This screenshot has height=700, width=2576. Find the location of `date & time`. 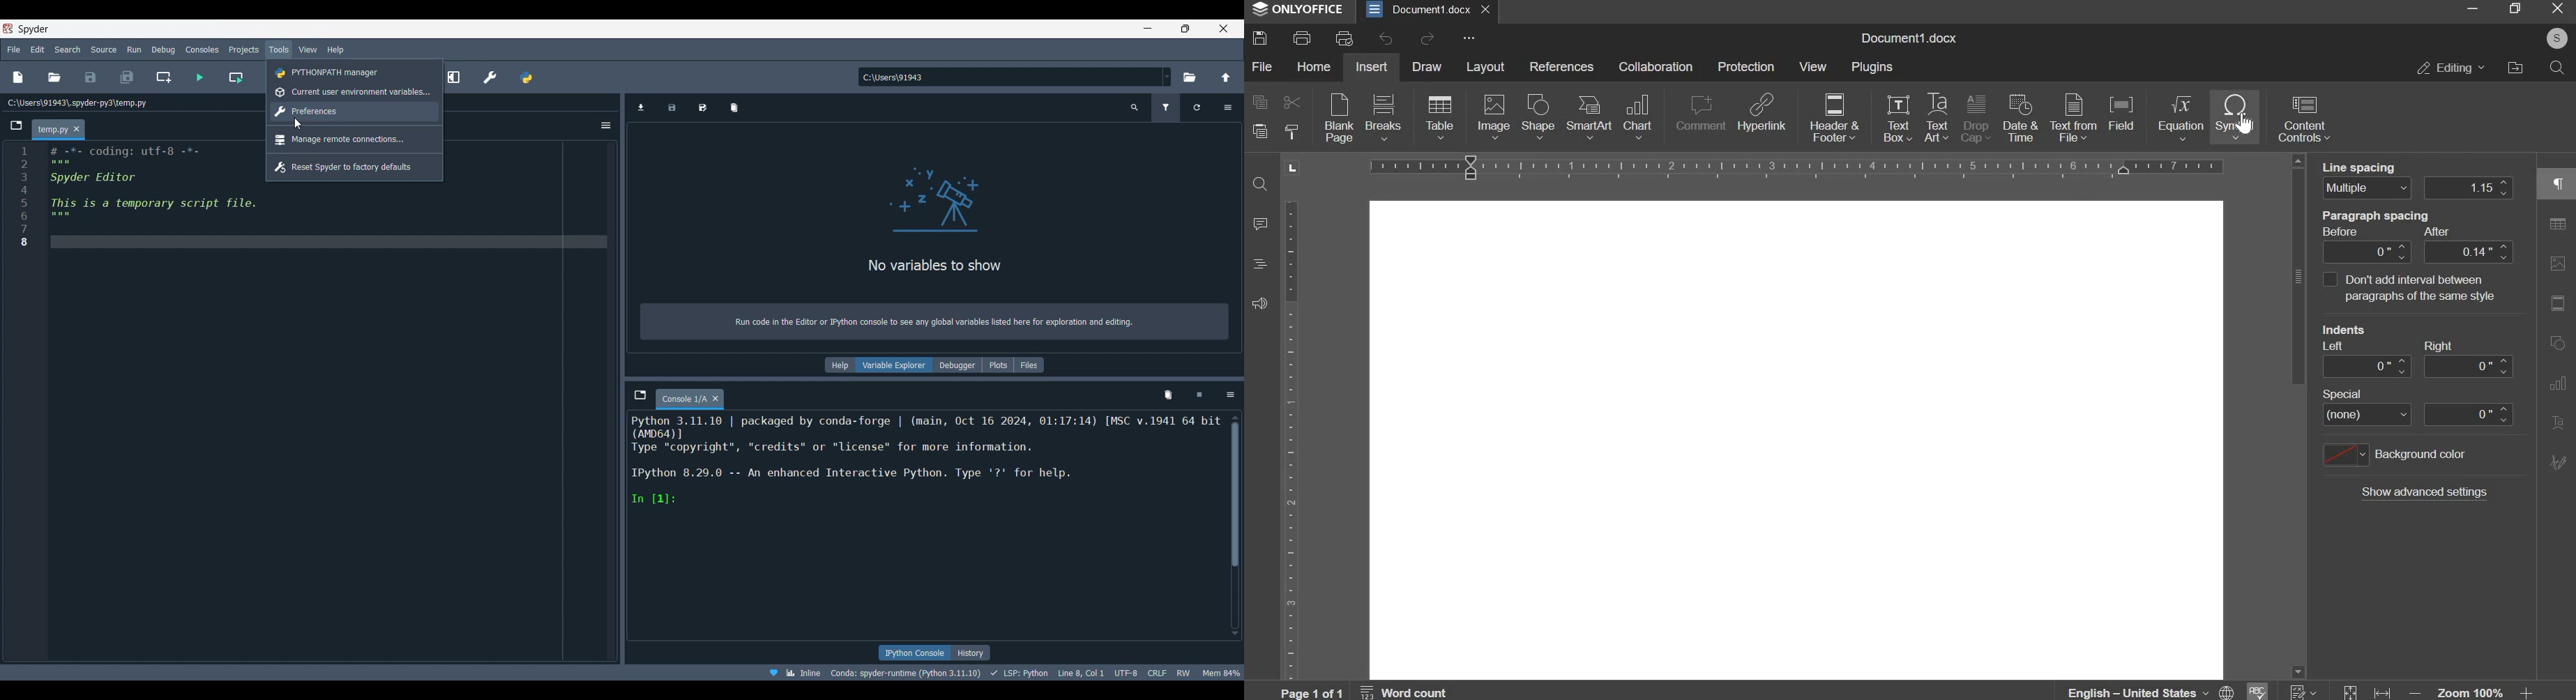

date & time is located at coordinates (2020, 116).